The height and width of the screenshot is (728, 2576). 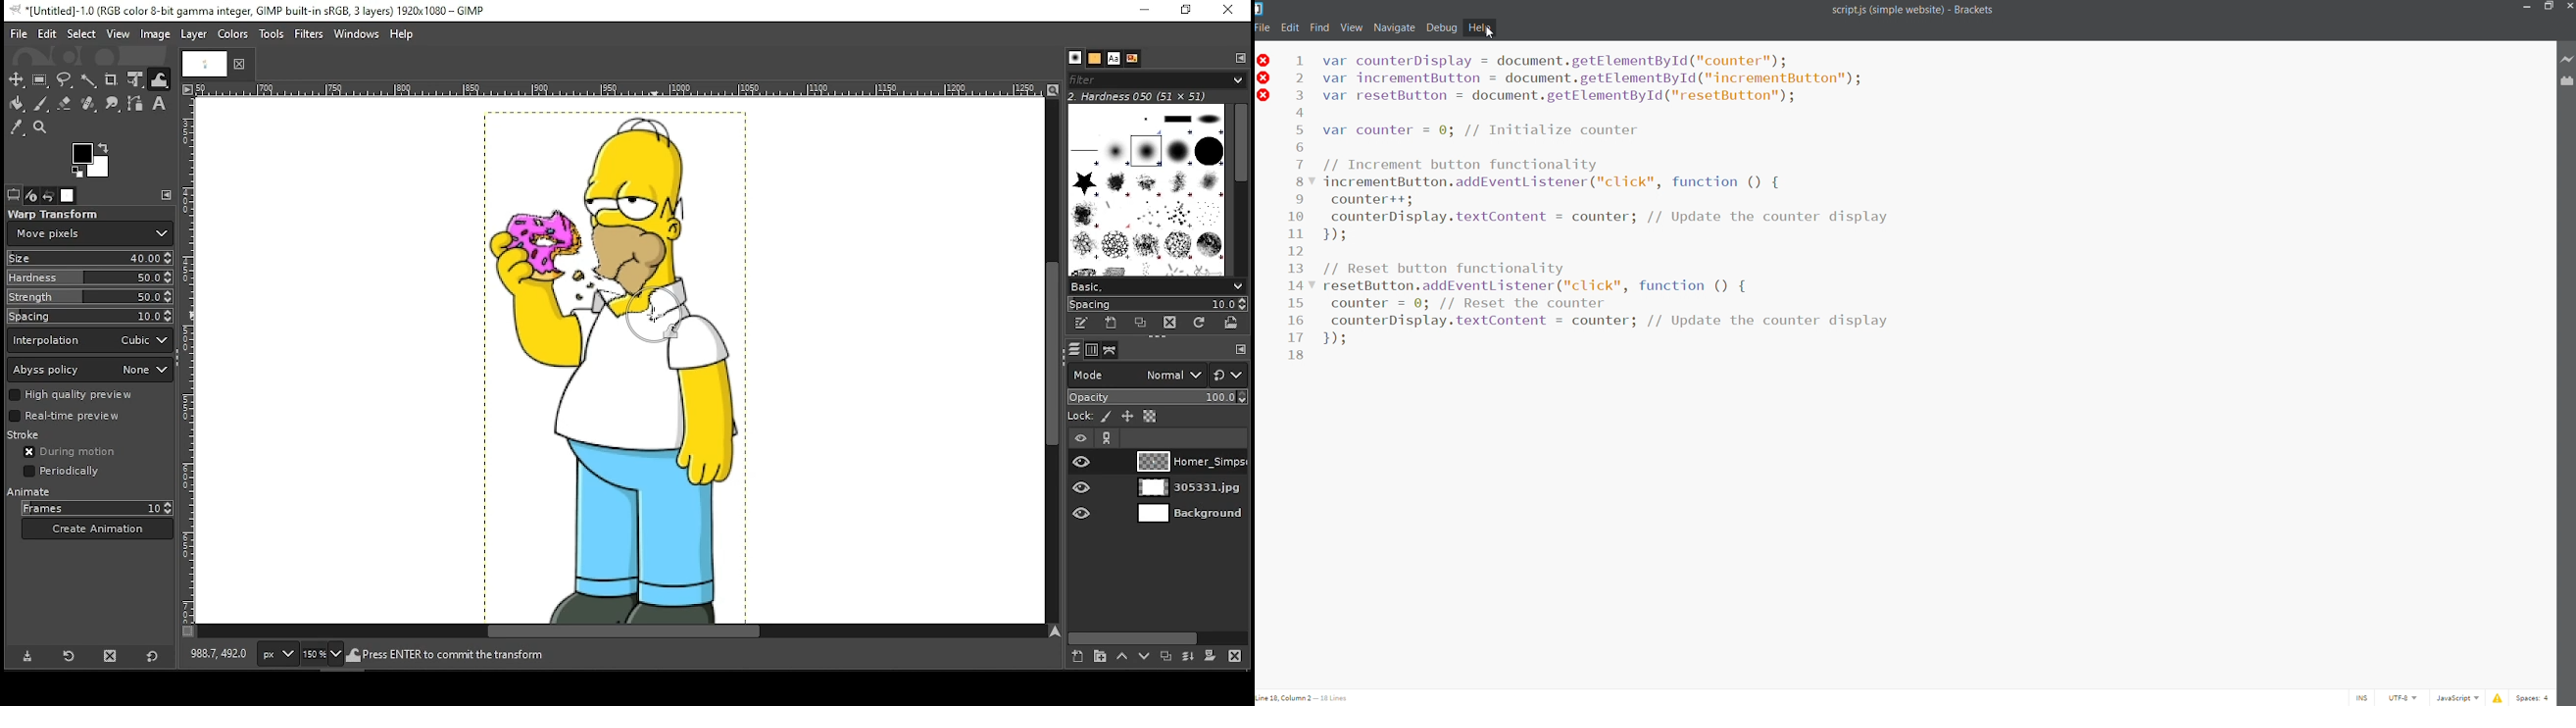 I want to click on tools, so click(x=272, y=33).